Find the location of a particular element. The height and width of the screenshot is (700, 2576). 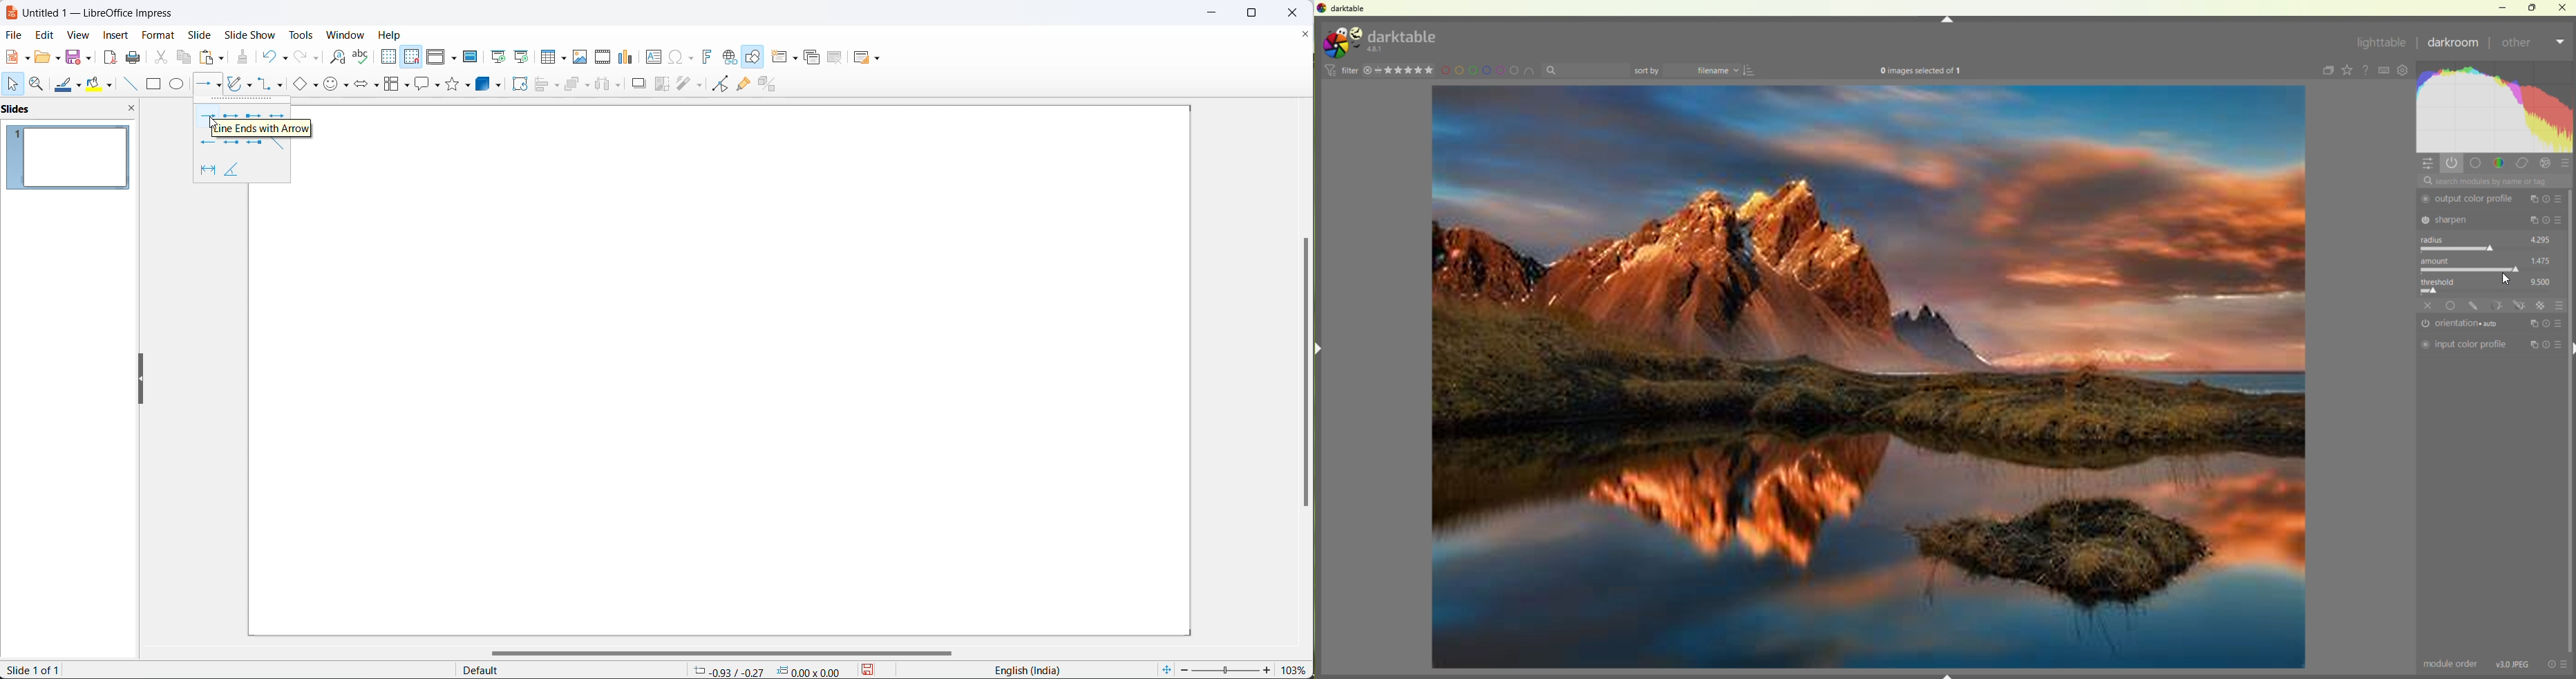

show draw functions is located at coordinates (753, 56).